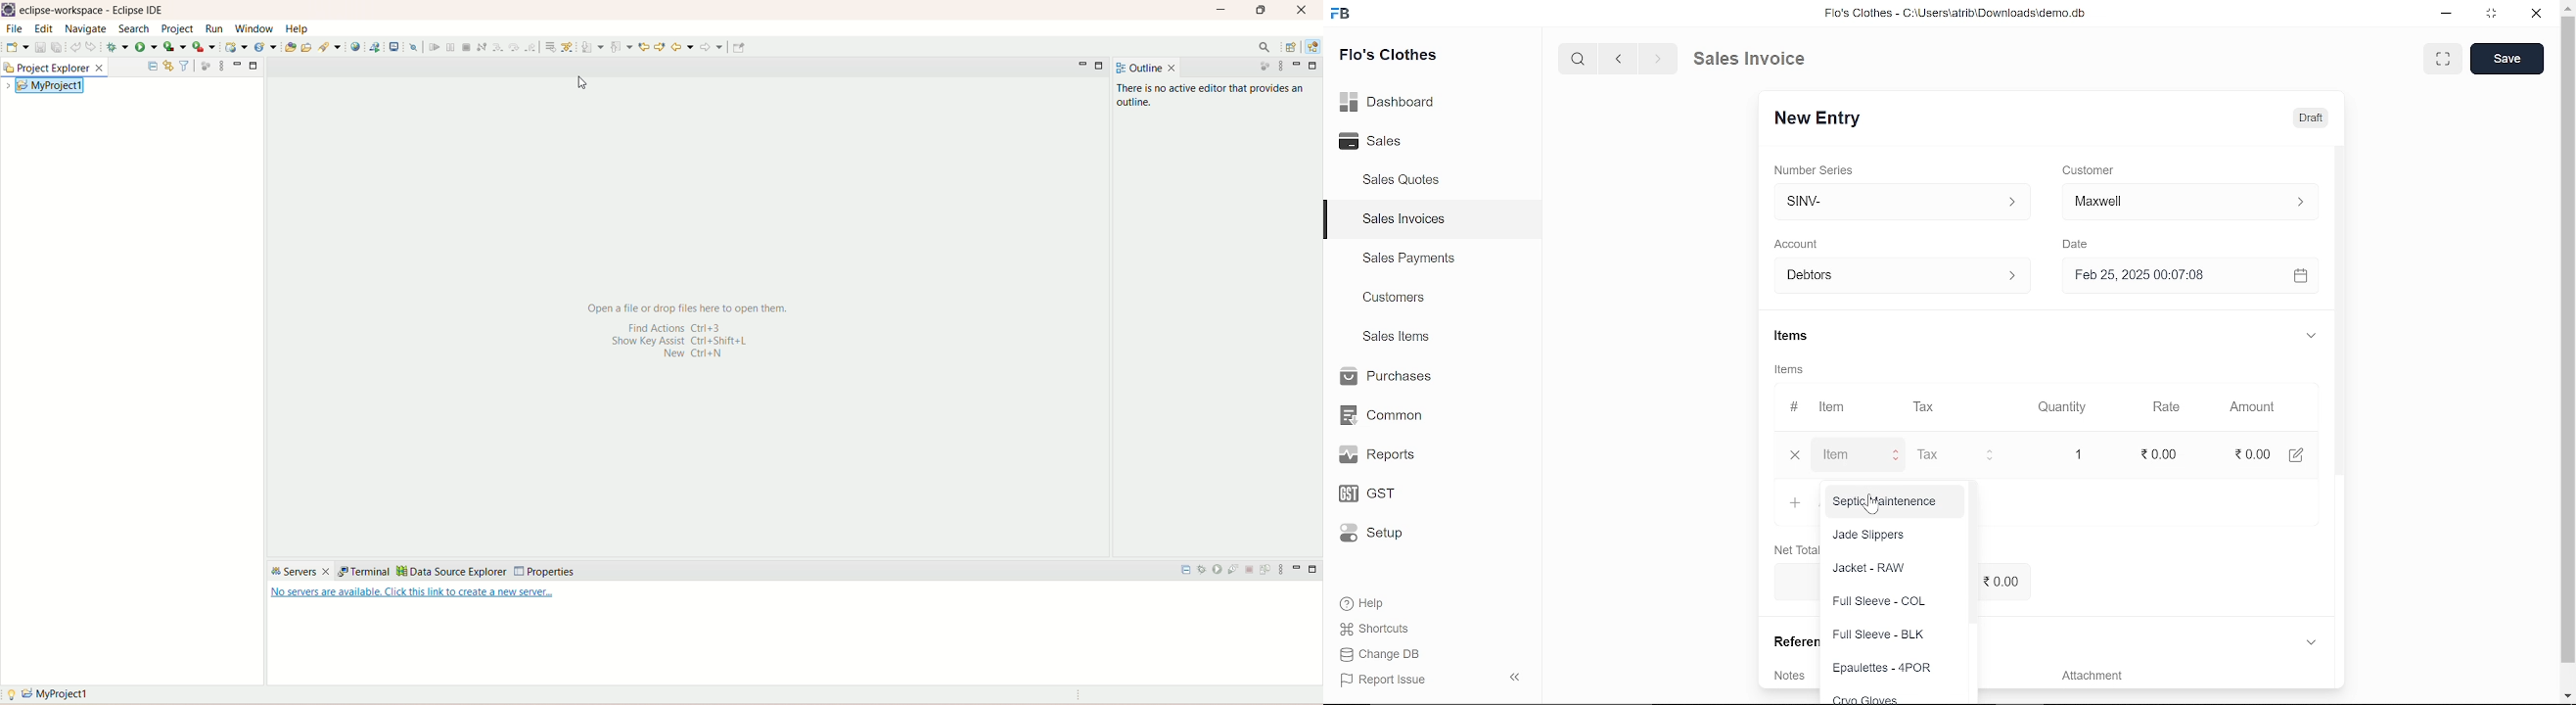 This screenshot has height=728, width=2576. What do you see at coordinates (1880, 669) in the screenshot?
I see `EPaulettes - 4APOR` at bounding box center [1880, 669].